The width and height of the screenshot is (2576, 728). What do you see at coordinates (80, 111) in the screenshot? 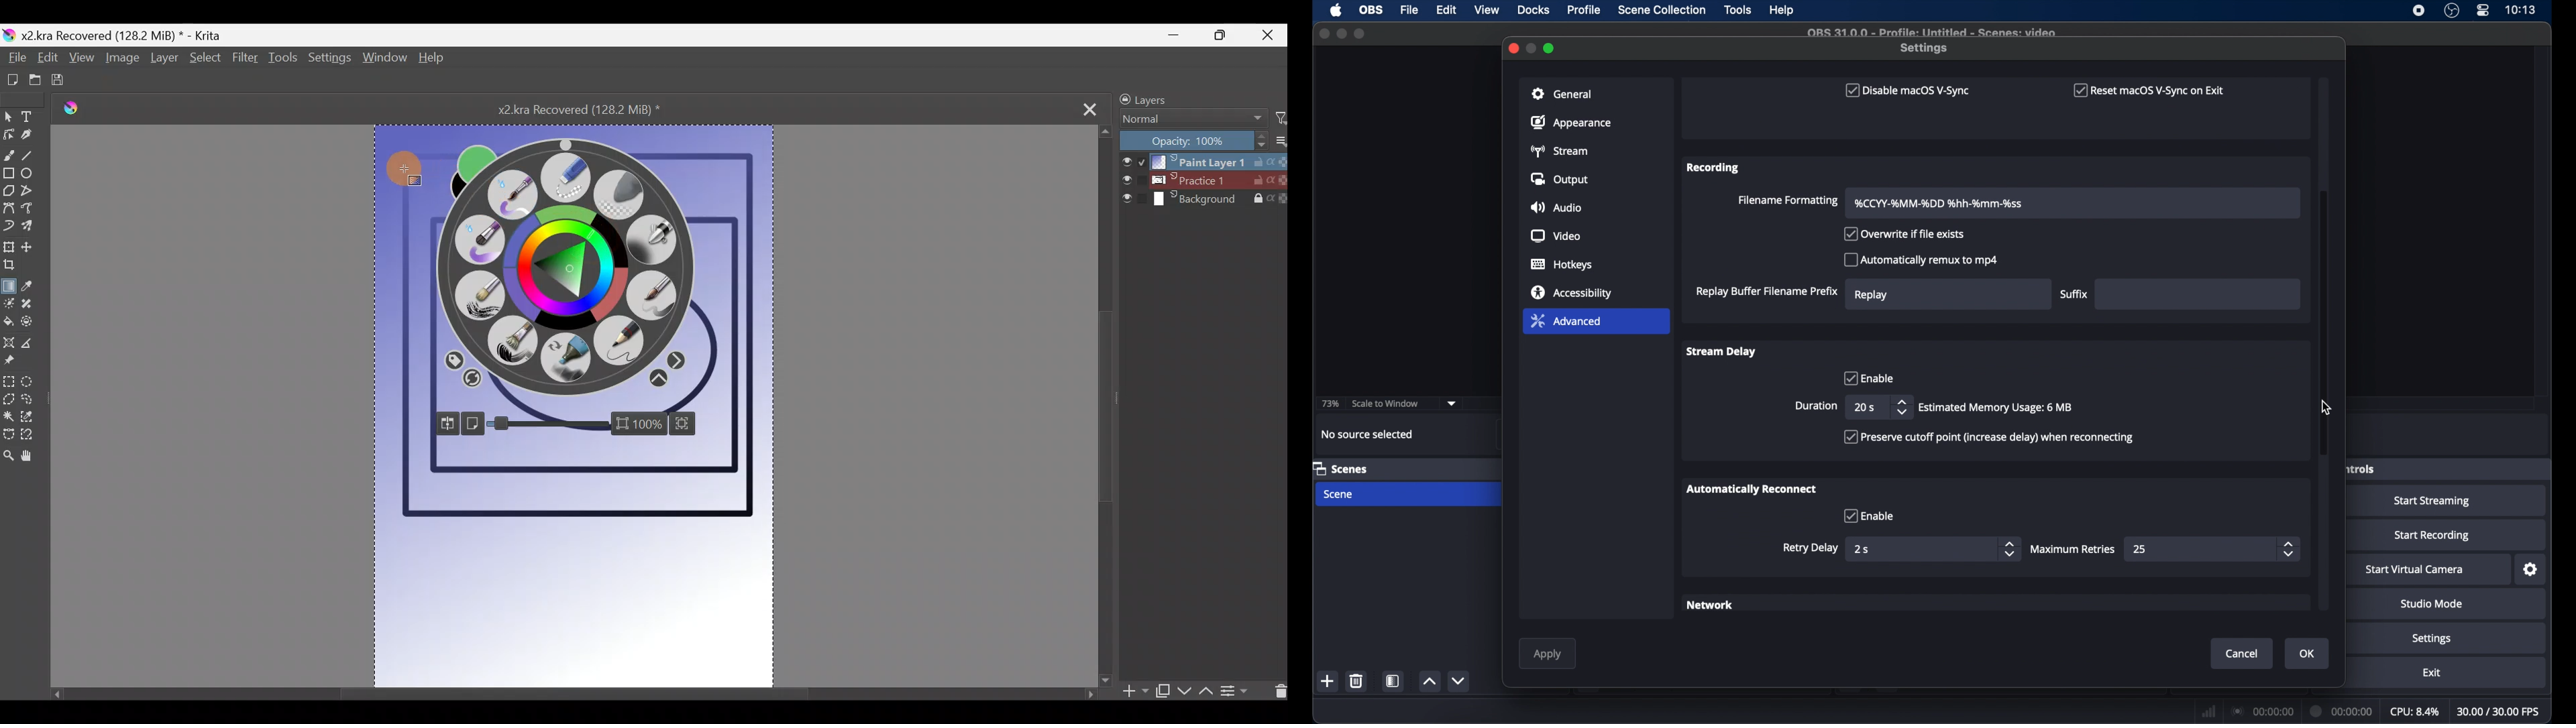
I see `Krita logo` at bounding box center [80, 111].